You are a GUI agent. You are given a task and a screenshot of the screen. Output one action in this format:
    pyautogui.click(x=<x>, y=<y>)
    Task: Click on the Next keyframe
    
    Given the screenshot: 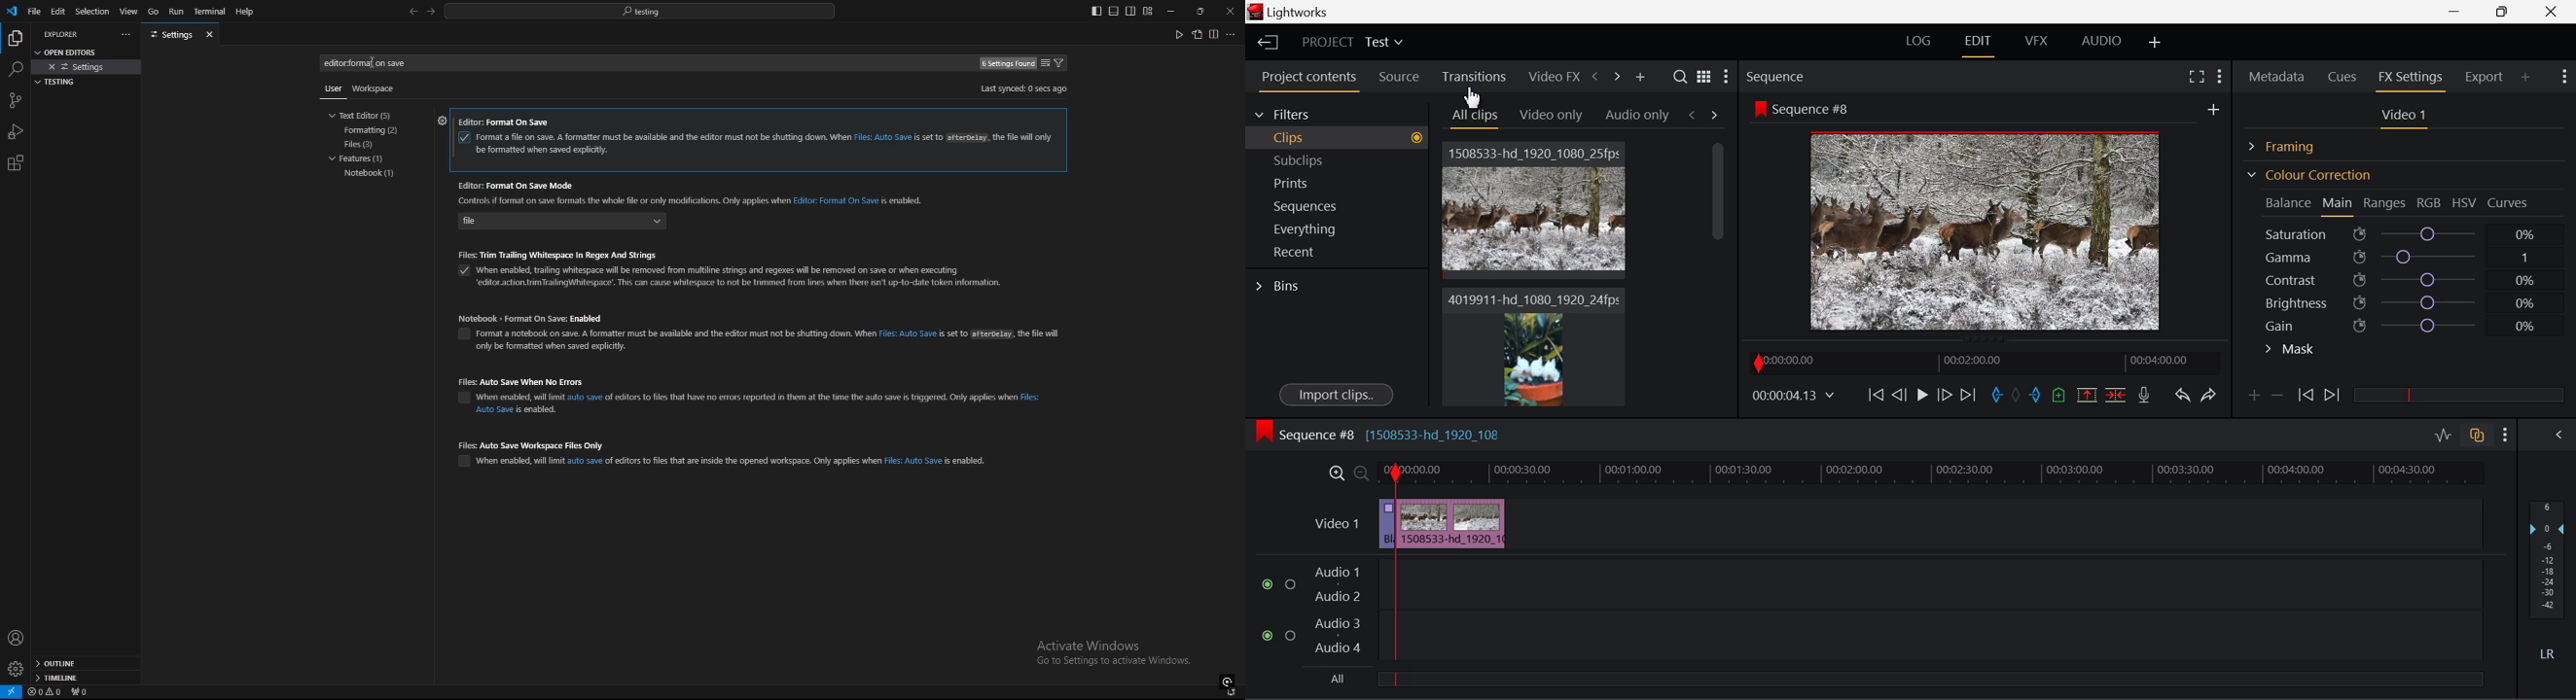 What is the action you would take?
    pyautogui.click(x=2334, y=396)
    